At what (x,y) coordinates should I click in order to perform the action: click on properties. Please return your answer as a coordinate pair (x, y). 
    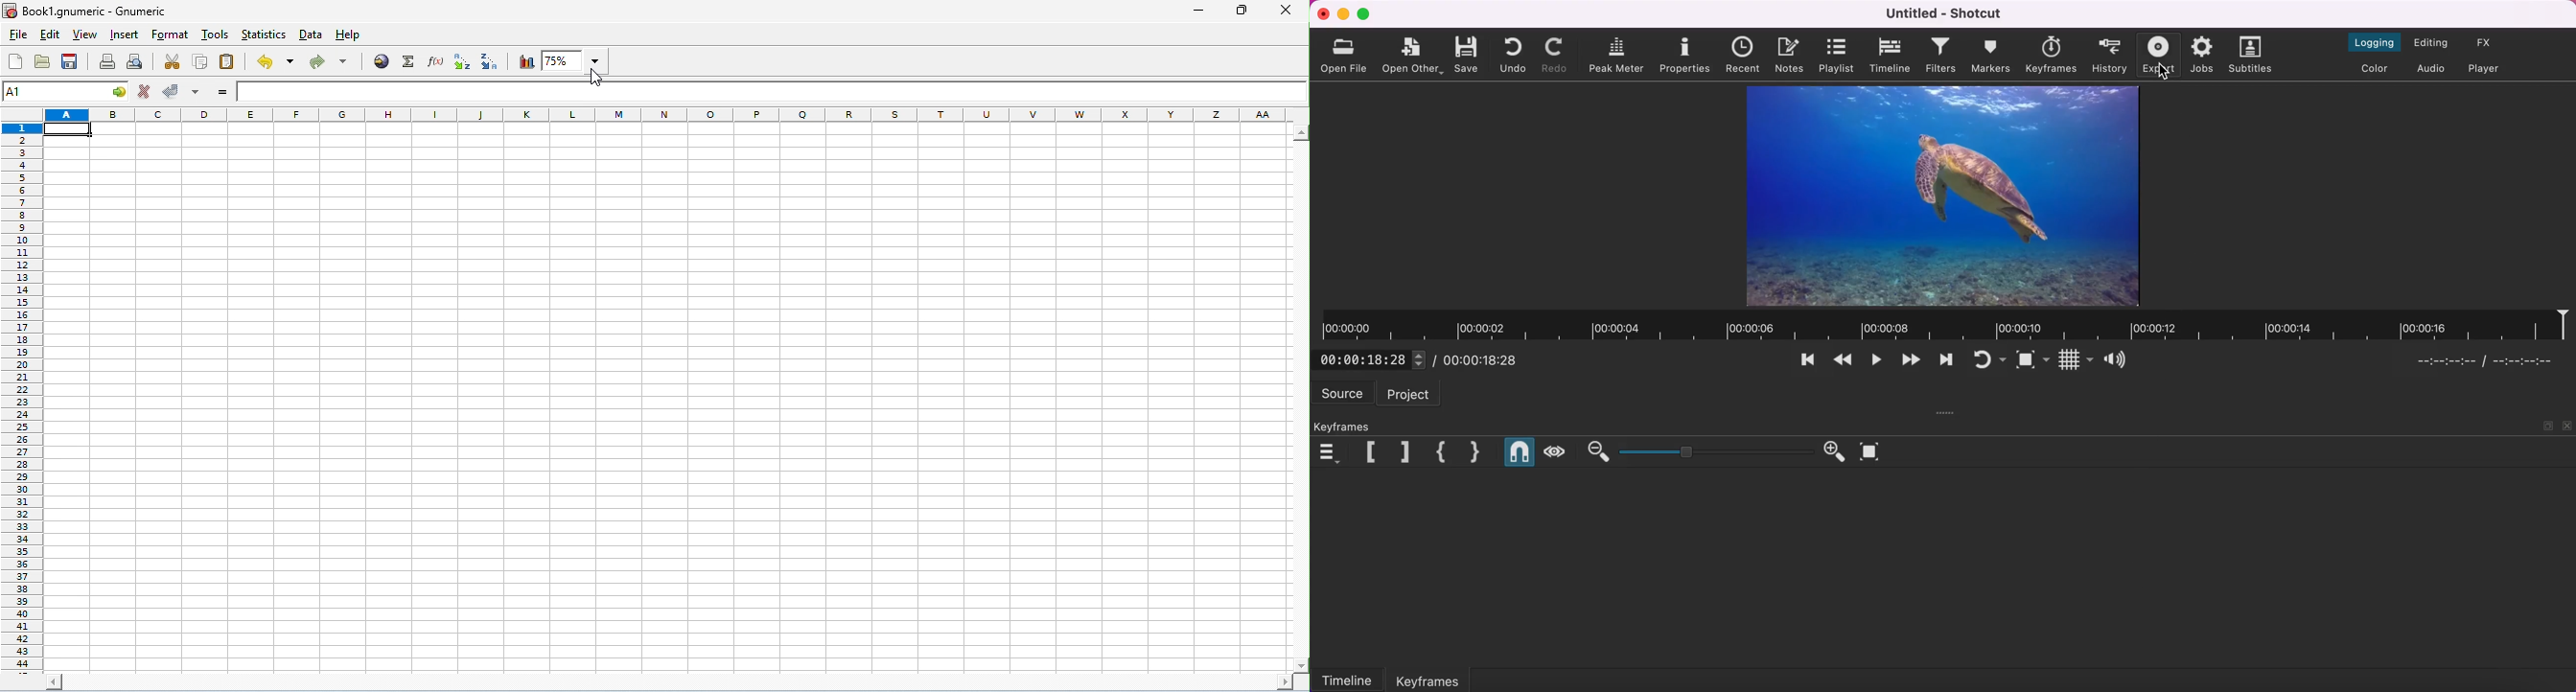
    Looking at the image, I should click on (1685, 53).